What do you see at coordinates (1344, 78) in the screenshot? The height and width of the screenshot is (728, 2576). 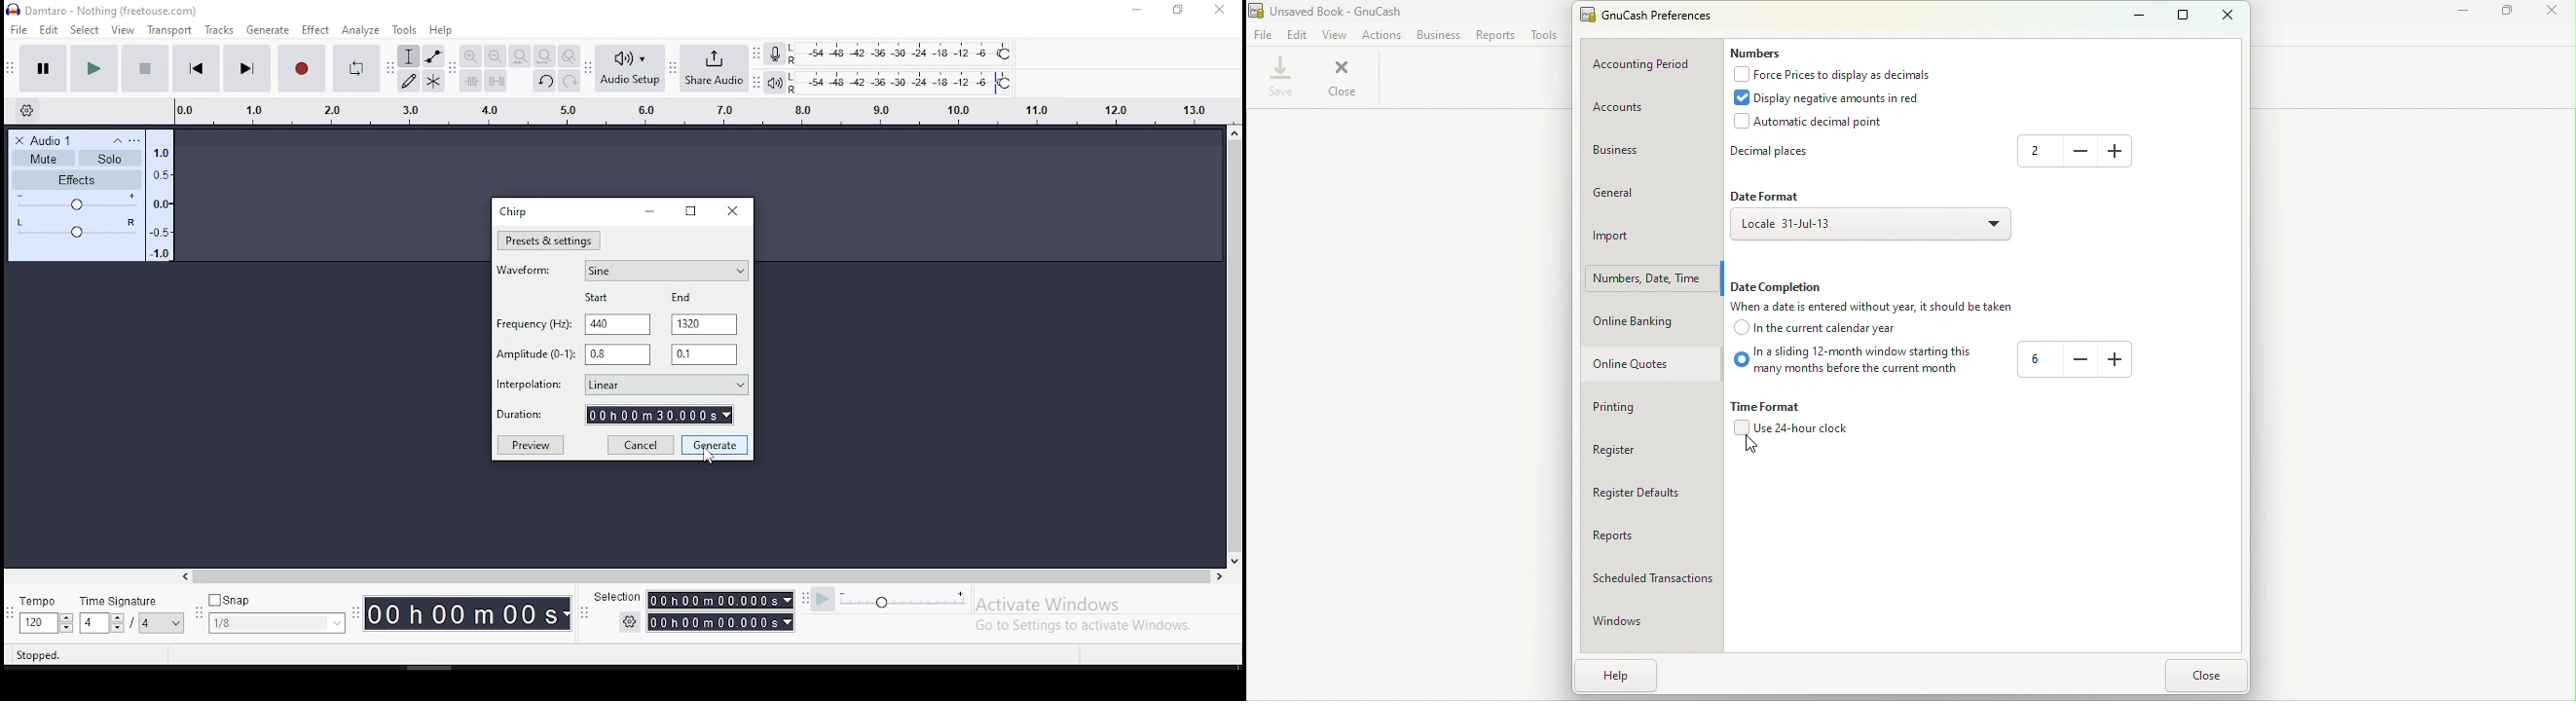 I see `close` at bounding box center [1344, 78].